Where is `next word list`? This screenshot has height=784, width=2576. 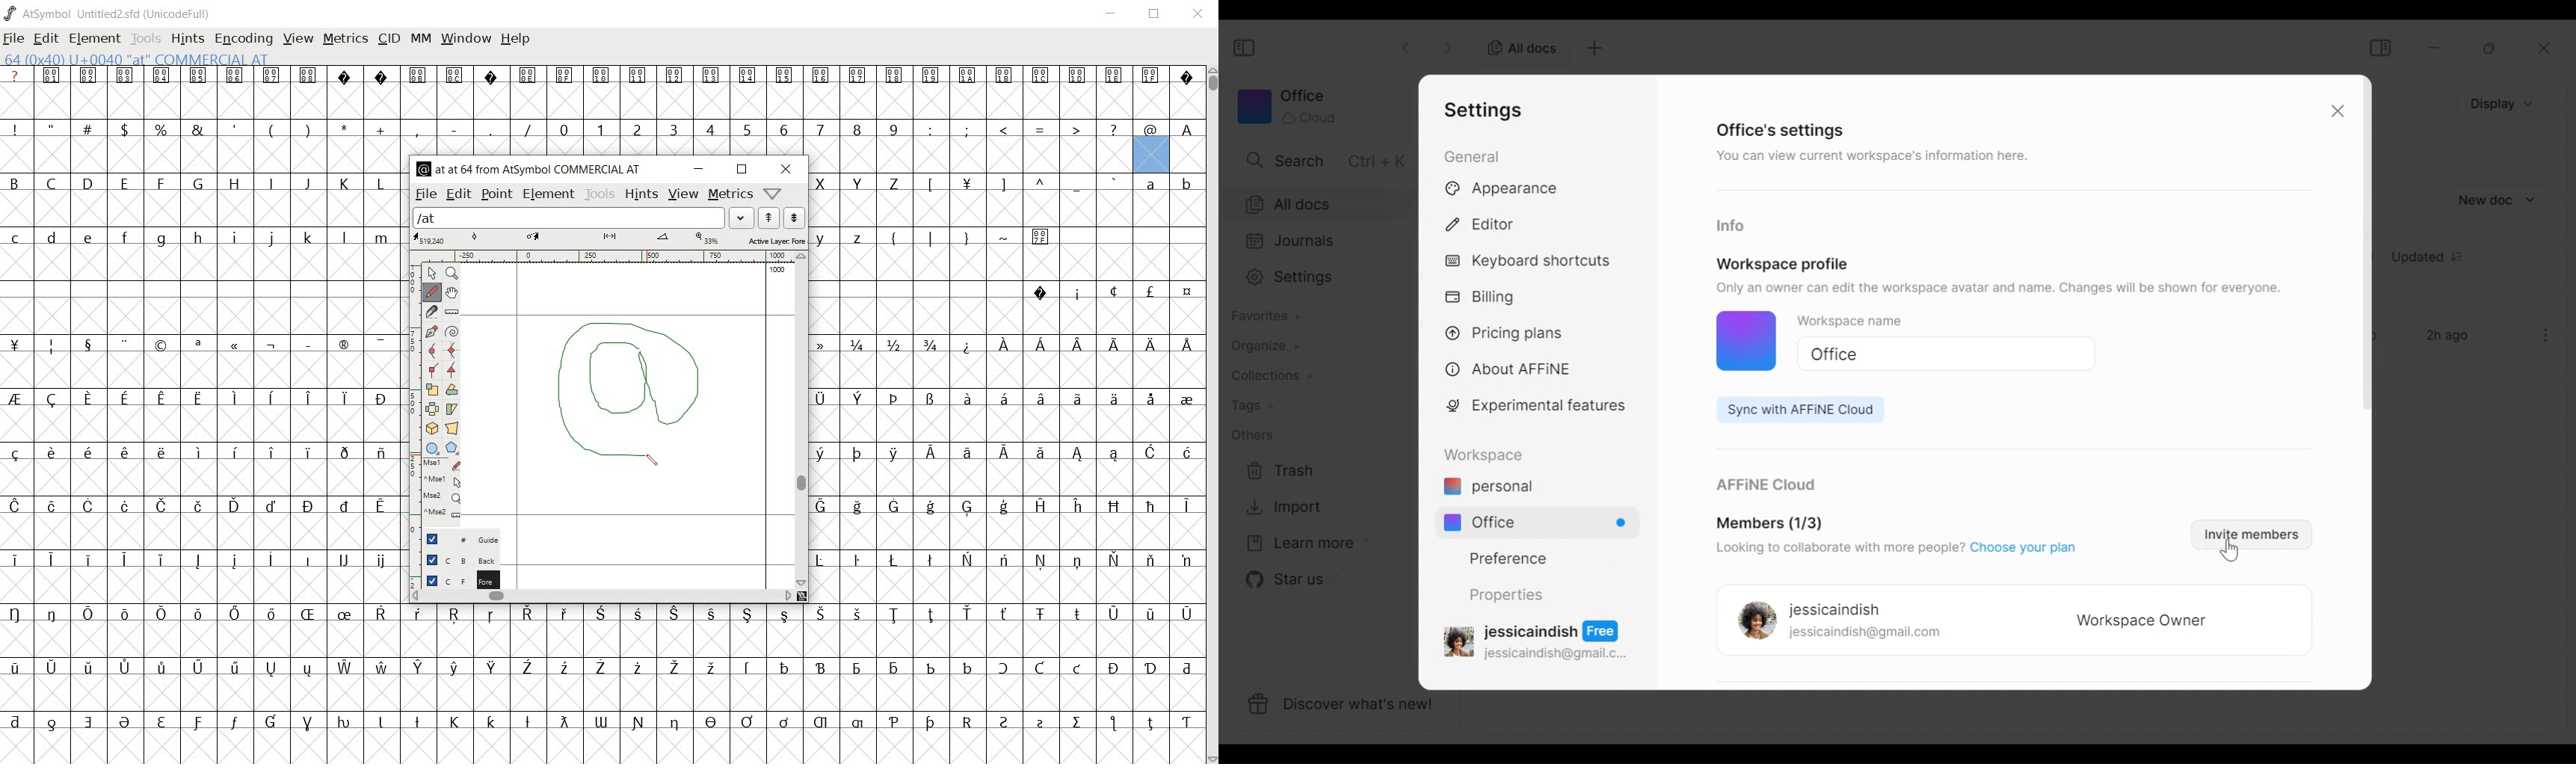
next word list is located at coordinates (795, 218).